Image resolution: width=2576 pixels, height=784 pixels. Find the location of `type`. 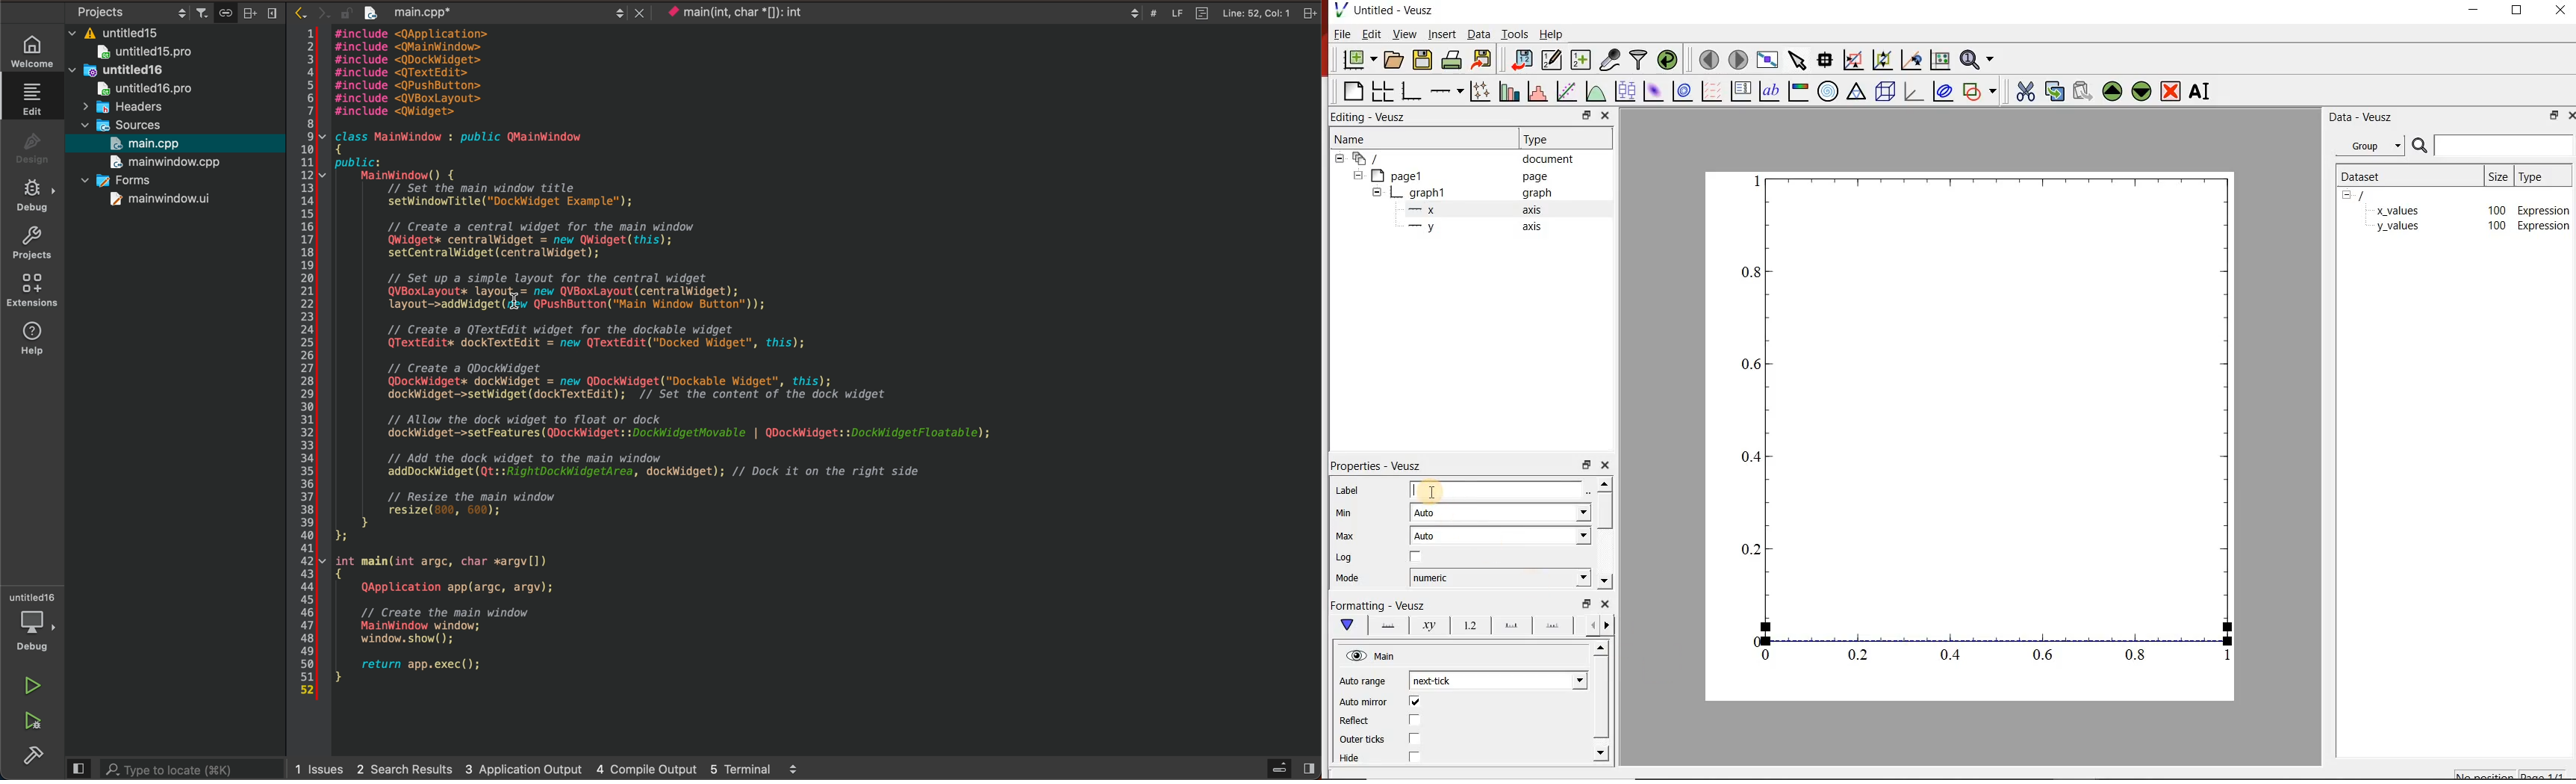

type is located at coordinates (2541, 177).